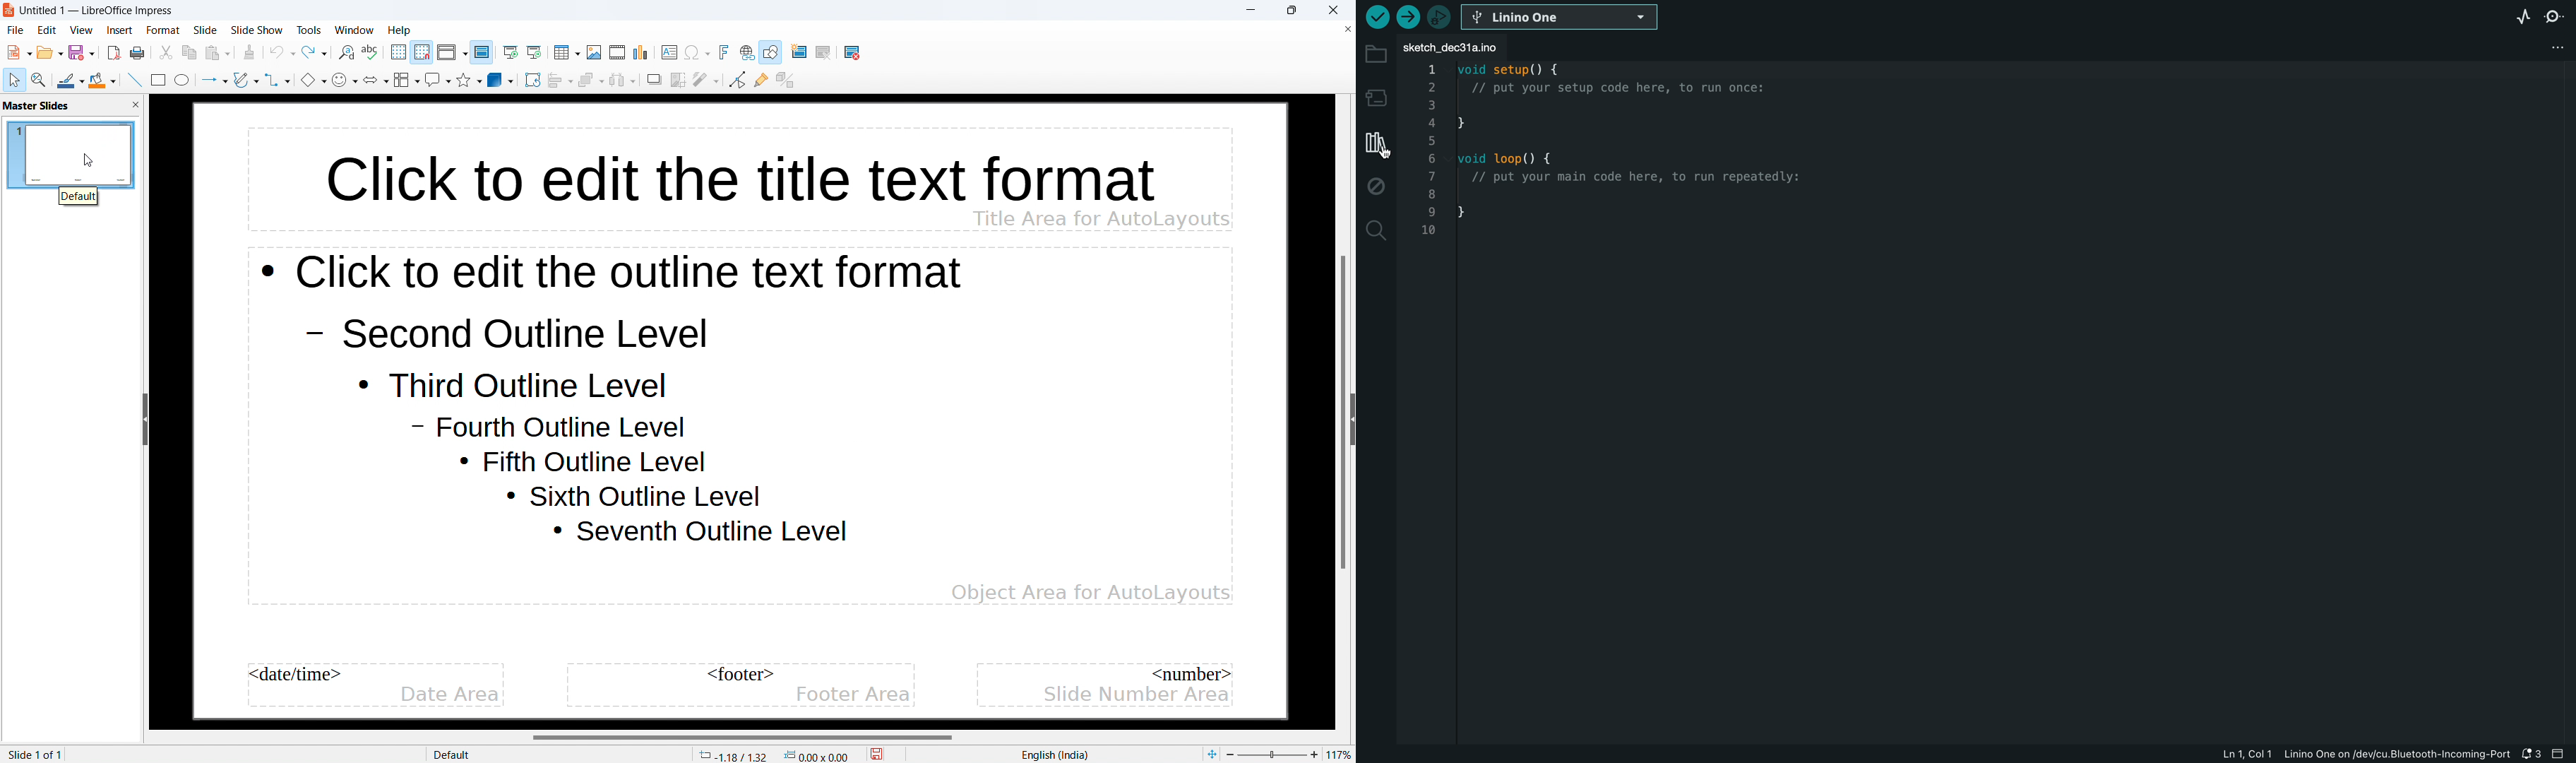  What do you see at coordinates (1342, 752) in the screenshot?
I see `zoom factor` at bounding box center [1342, 752].